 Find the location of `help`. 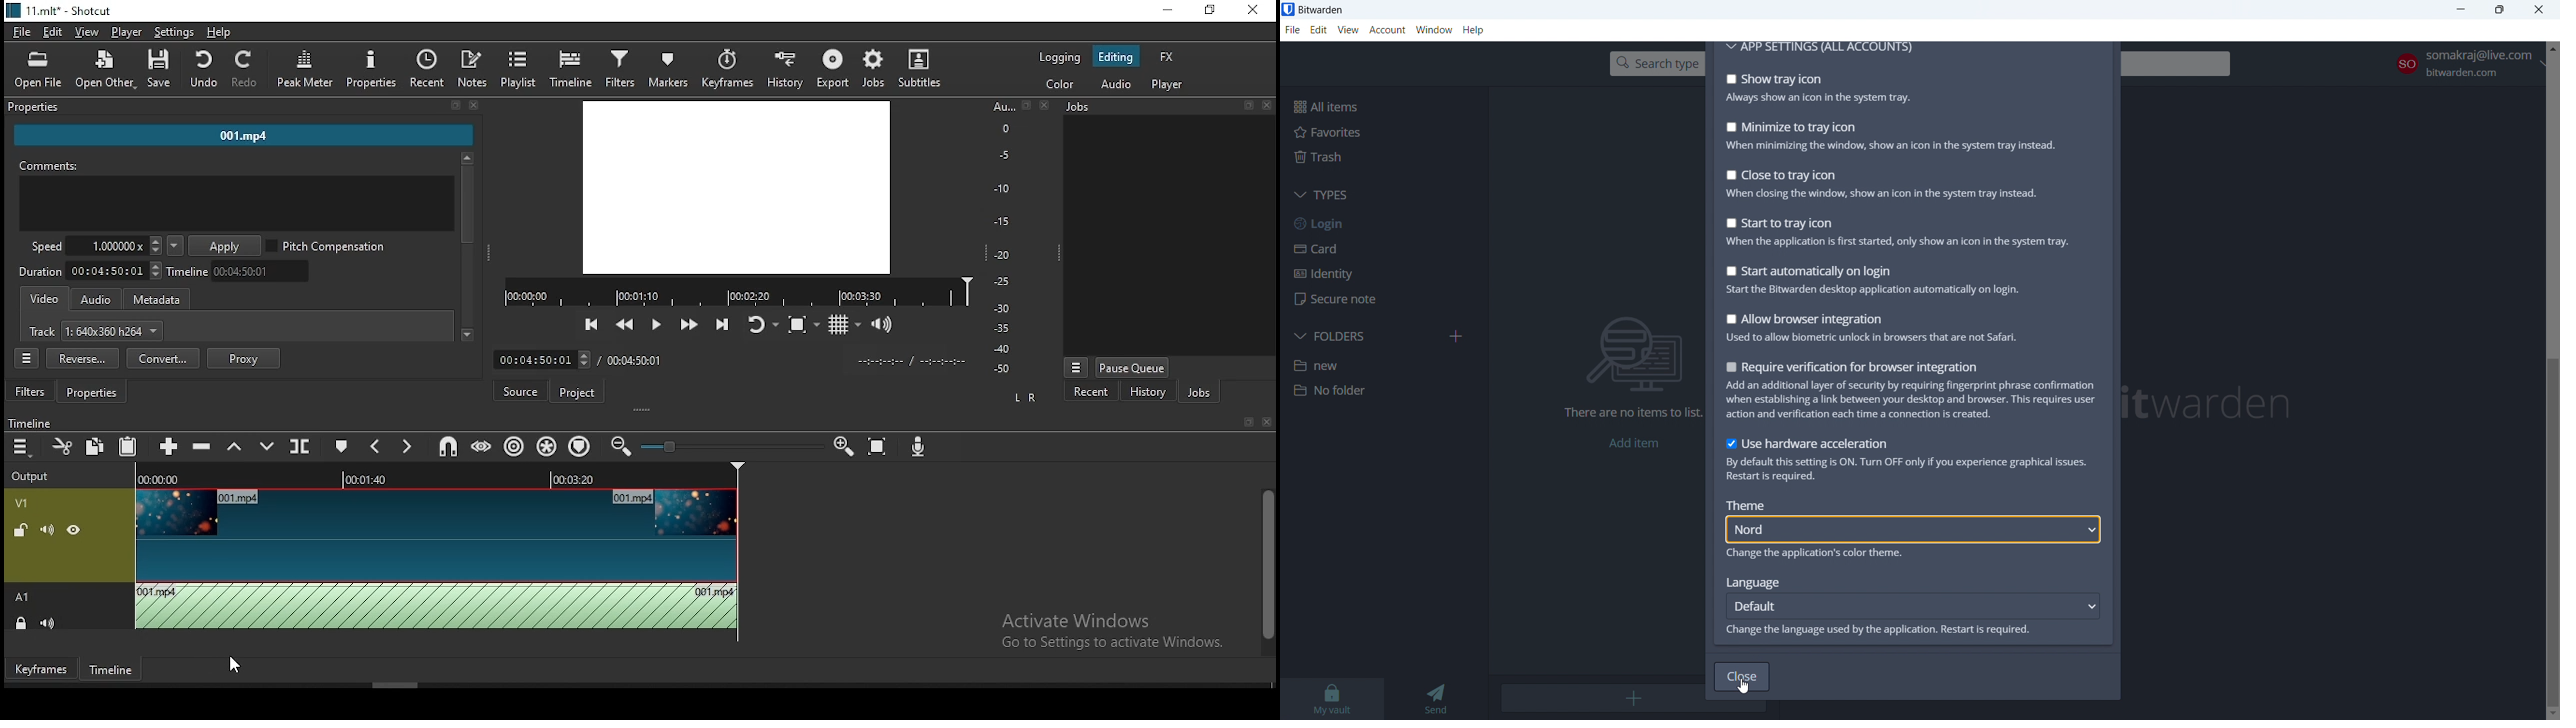

help is located at coordinates (1474, 31).